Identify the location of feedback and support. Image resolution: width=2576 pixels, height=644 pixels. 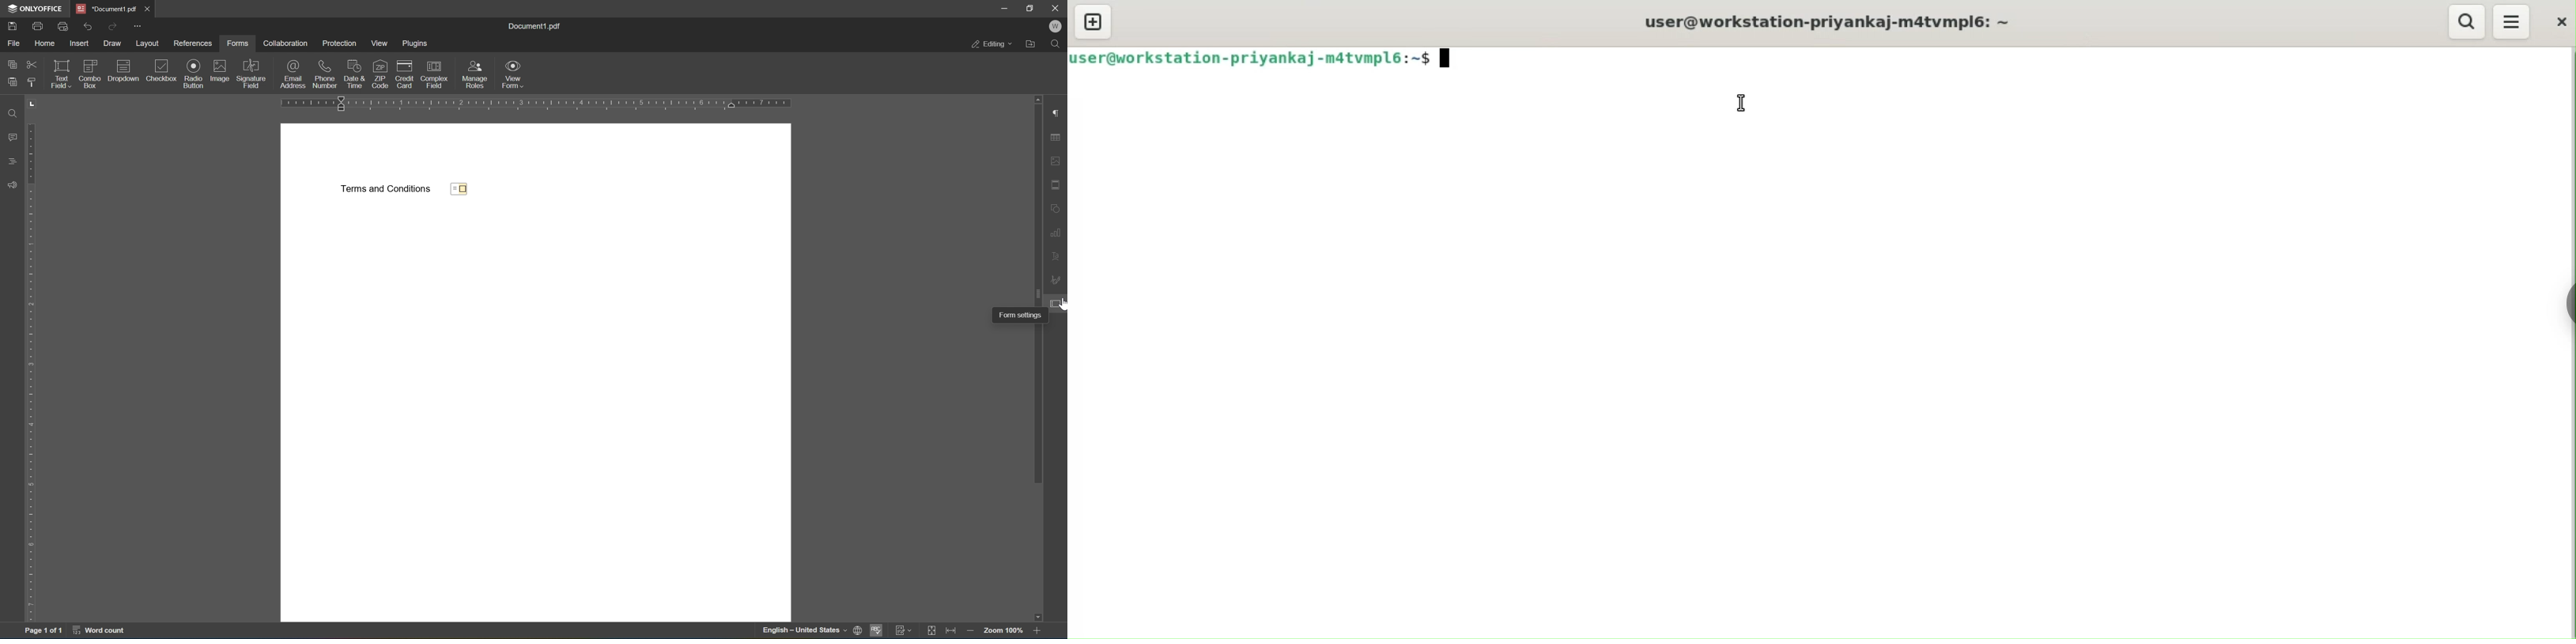
(13, 187).